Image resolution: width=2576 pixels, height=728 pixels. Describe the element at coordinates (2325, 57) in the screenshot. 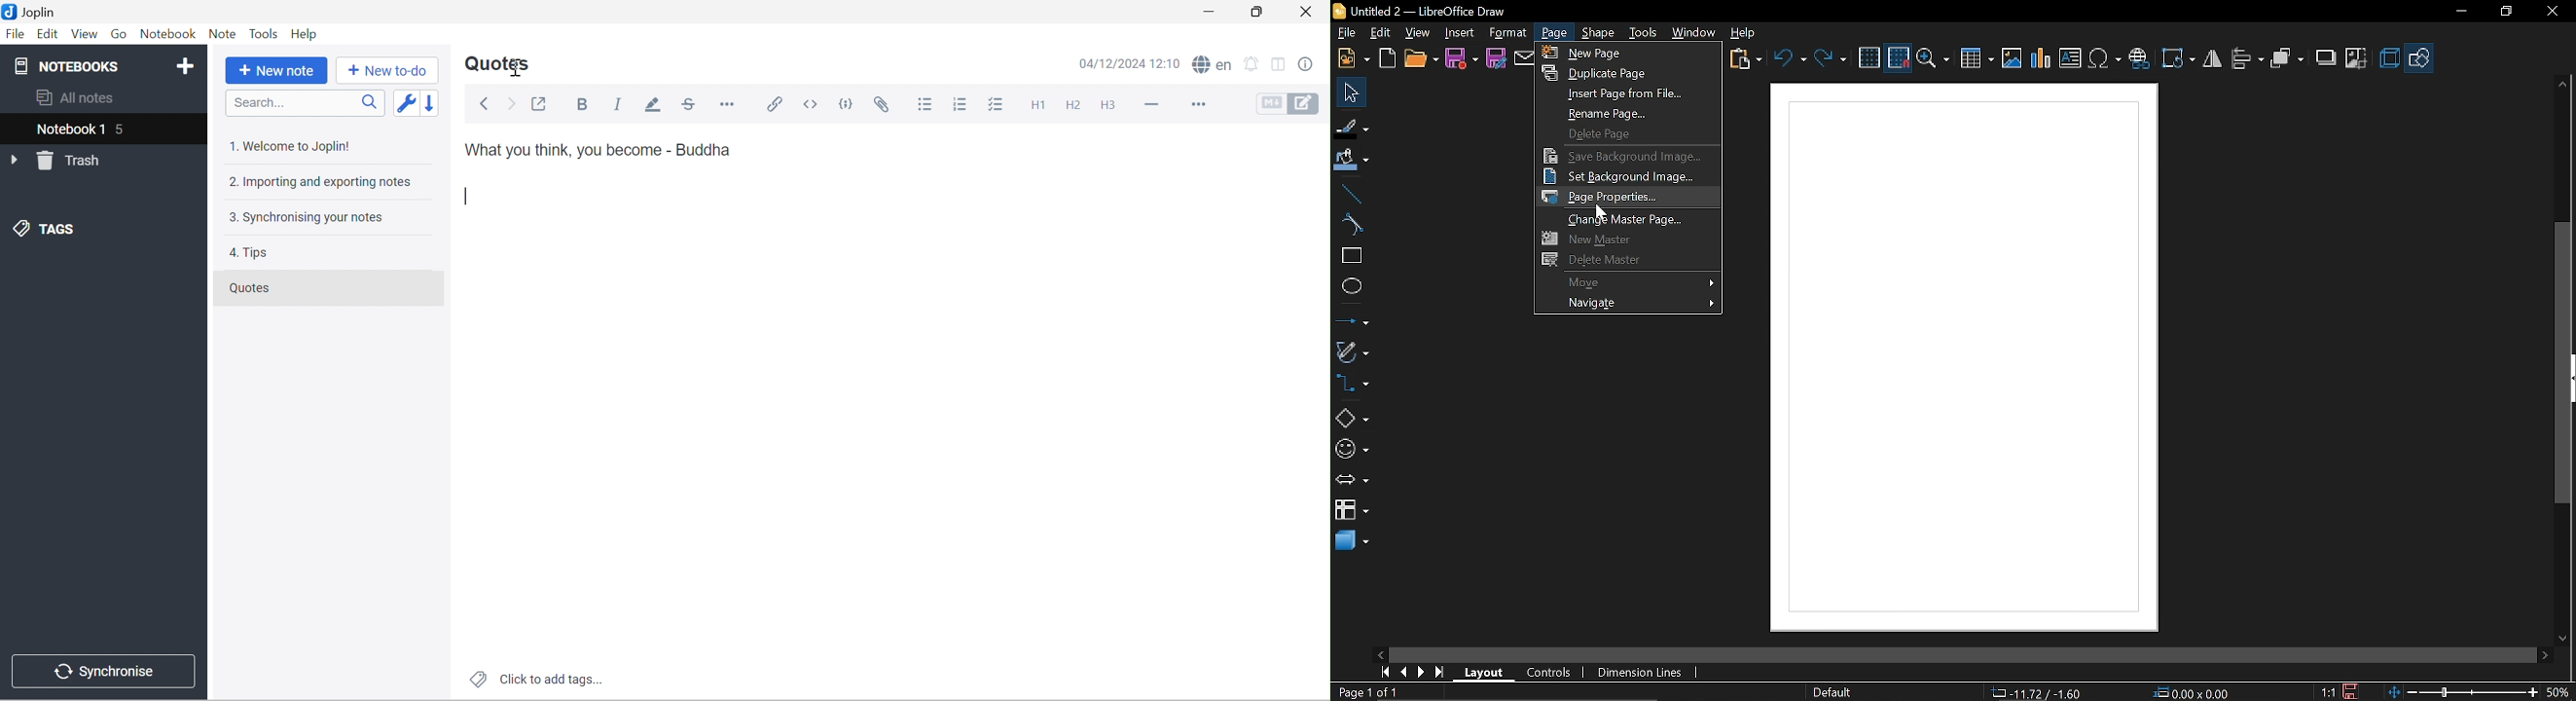

I see `shadow` at that location.